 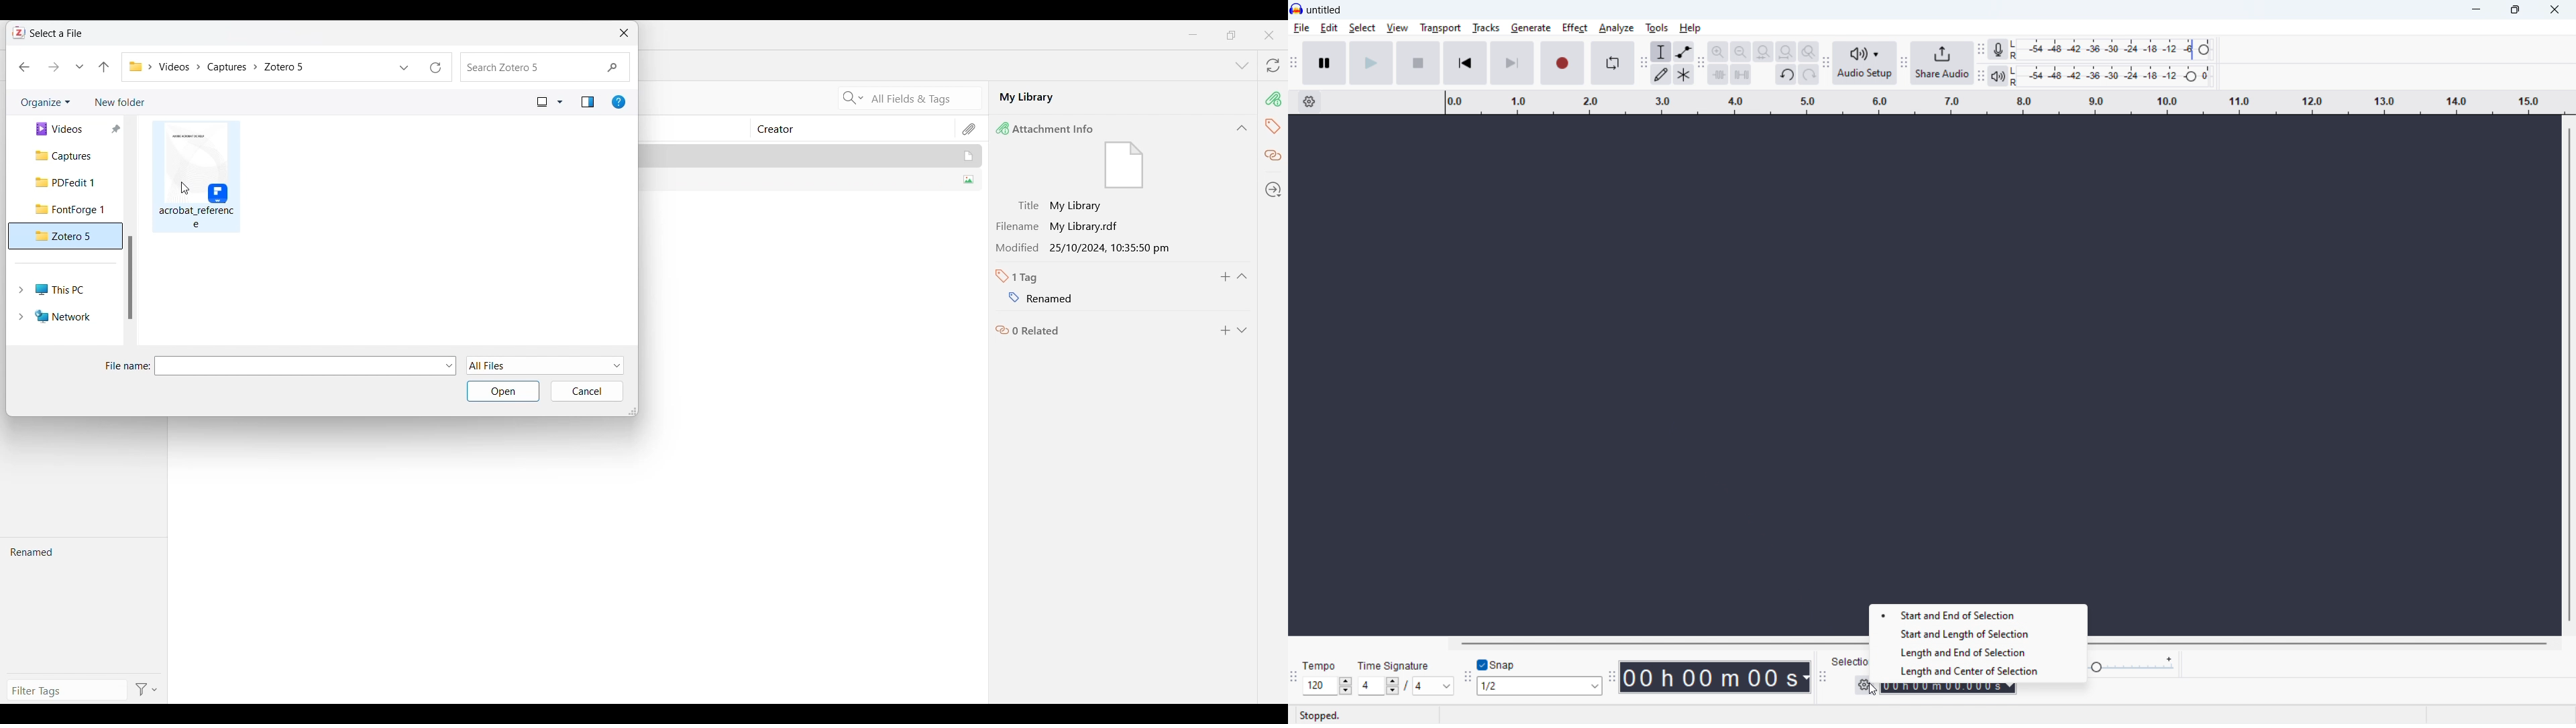 What do you see at coordinates (1657, 28) in the screenshot?
I see `tools` at bounding box center [1657, 28].